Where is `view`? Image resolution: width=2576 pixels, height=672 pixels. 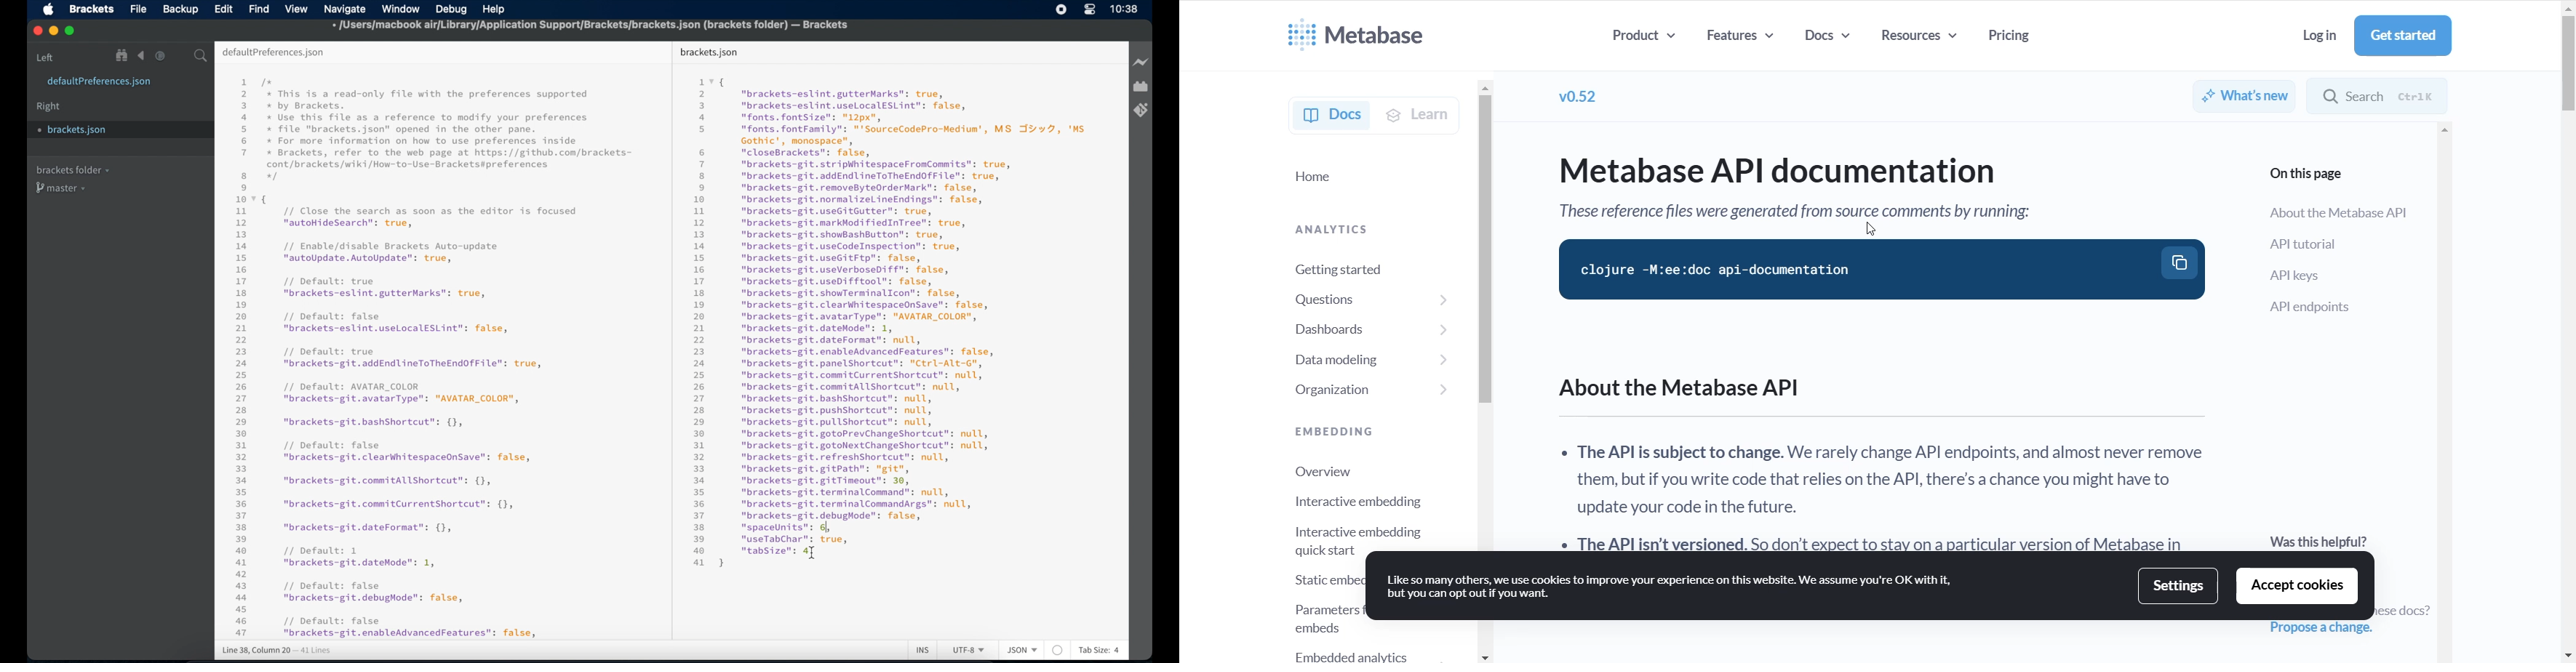
view is located at coordinates (297, 9).